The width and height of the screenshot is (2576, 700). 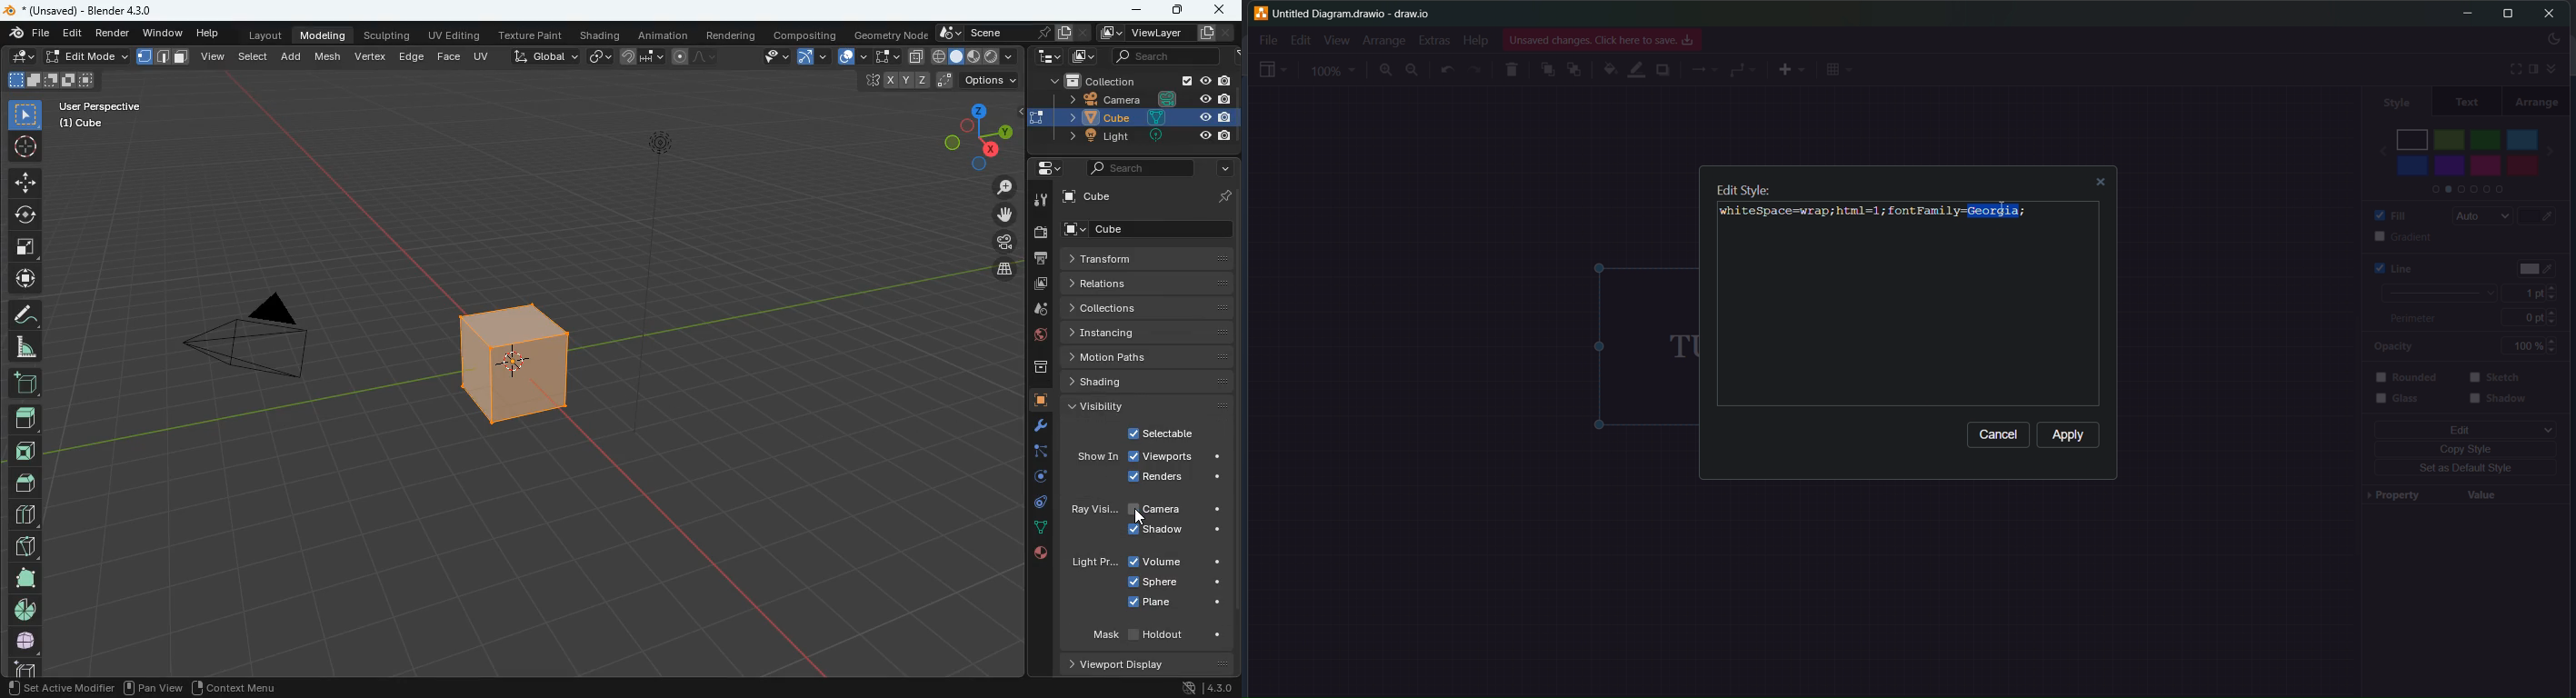 I want to click on texture paint, so click(x=529, y=35).